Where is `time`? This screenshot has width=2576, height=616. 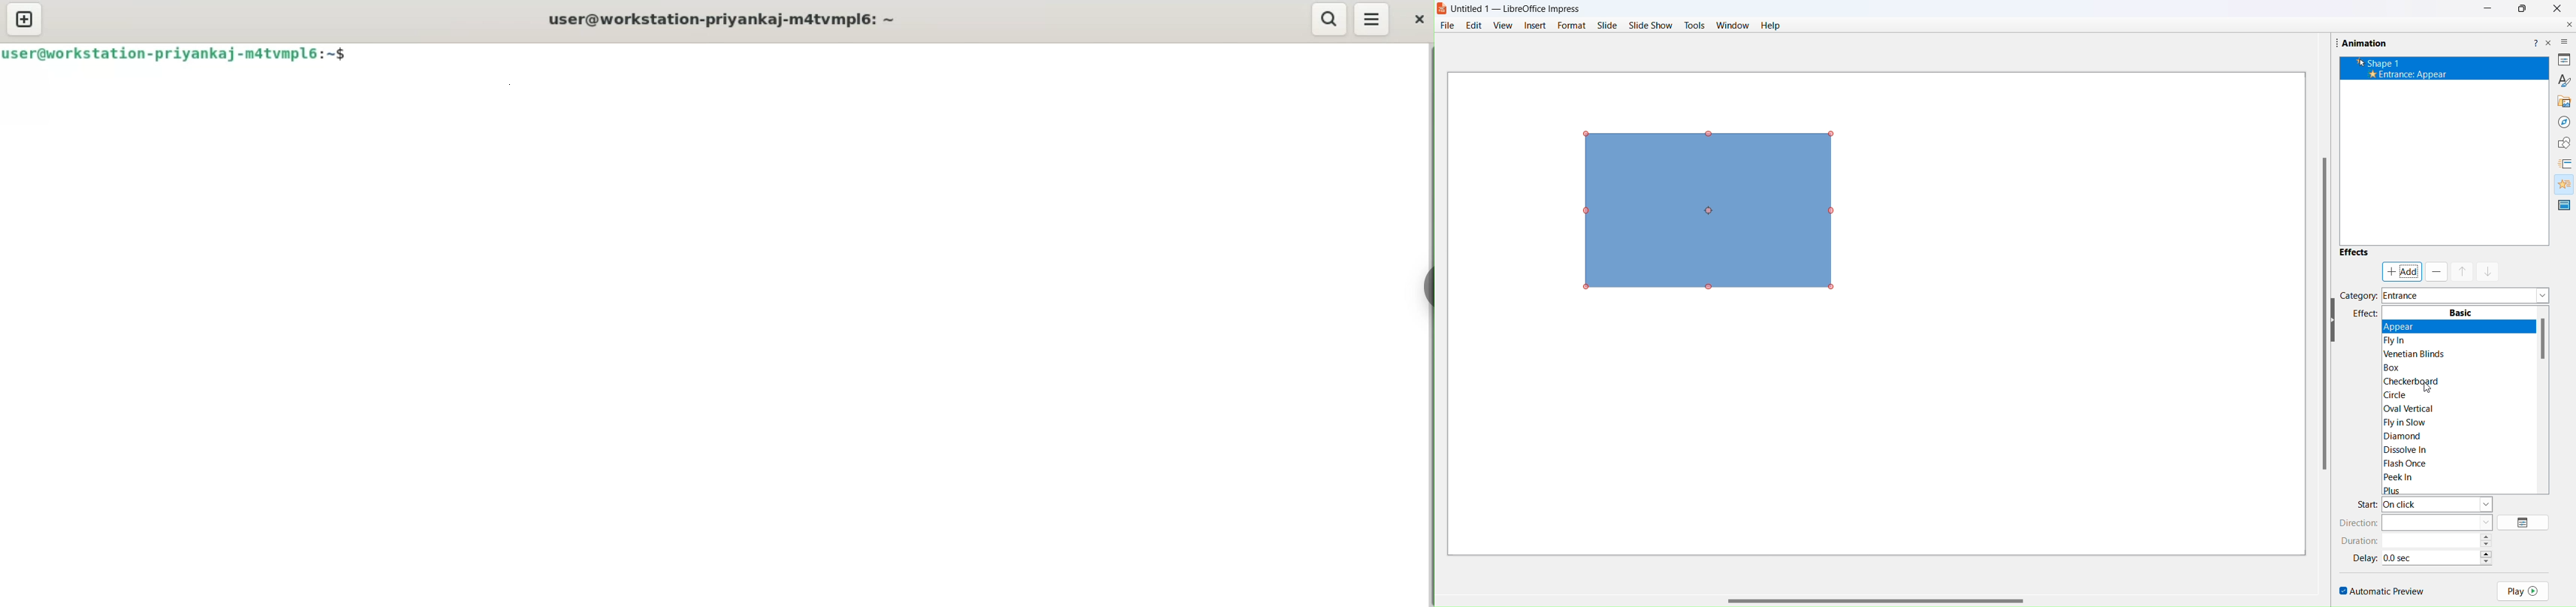 time is located at coordinates (2433, 539).